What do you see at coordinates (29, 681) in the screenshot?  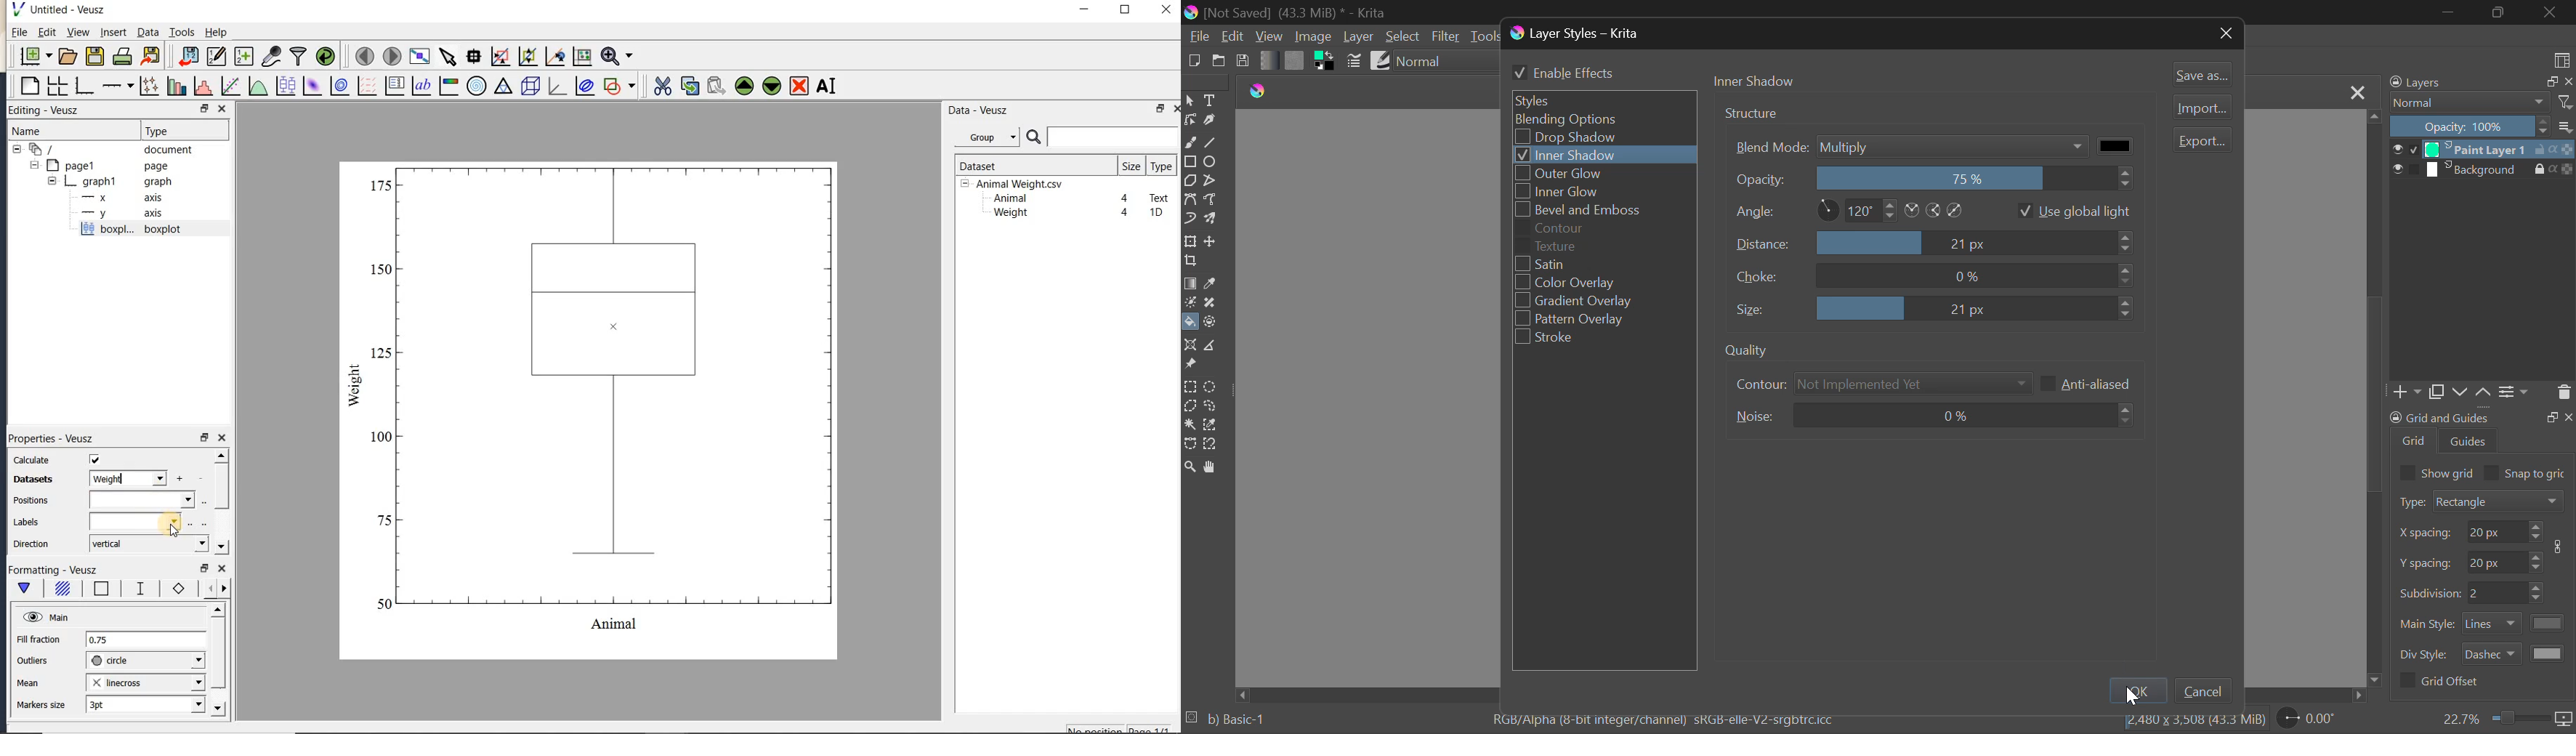 I see `mean` at bounding box center [29, 681].